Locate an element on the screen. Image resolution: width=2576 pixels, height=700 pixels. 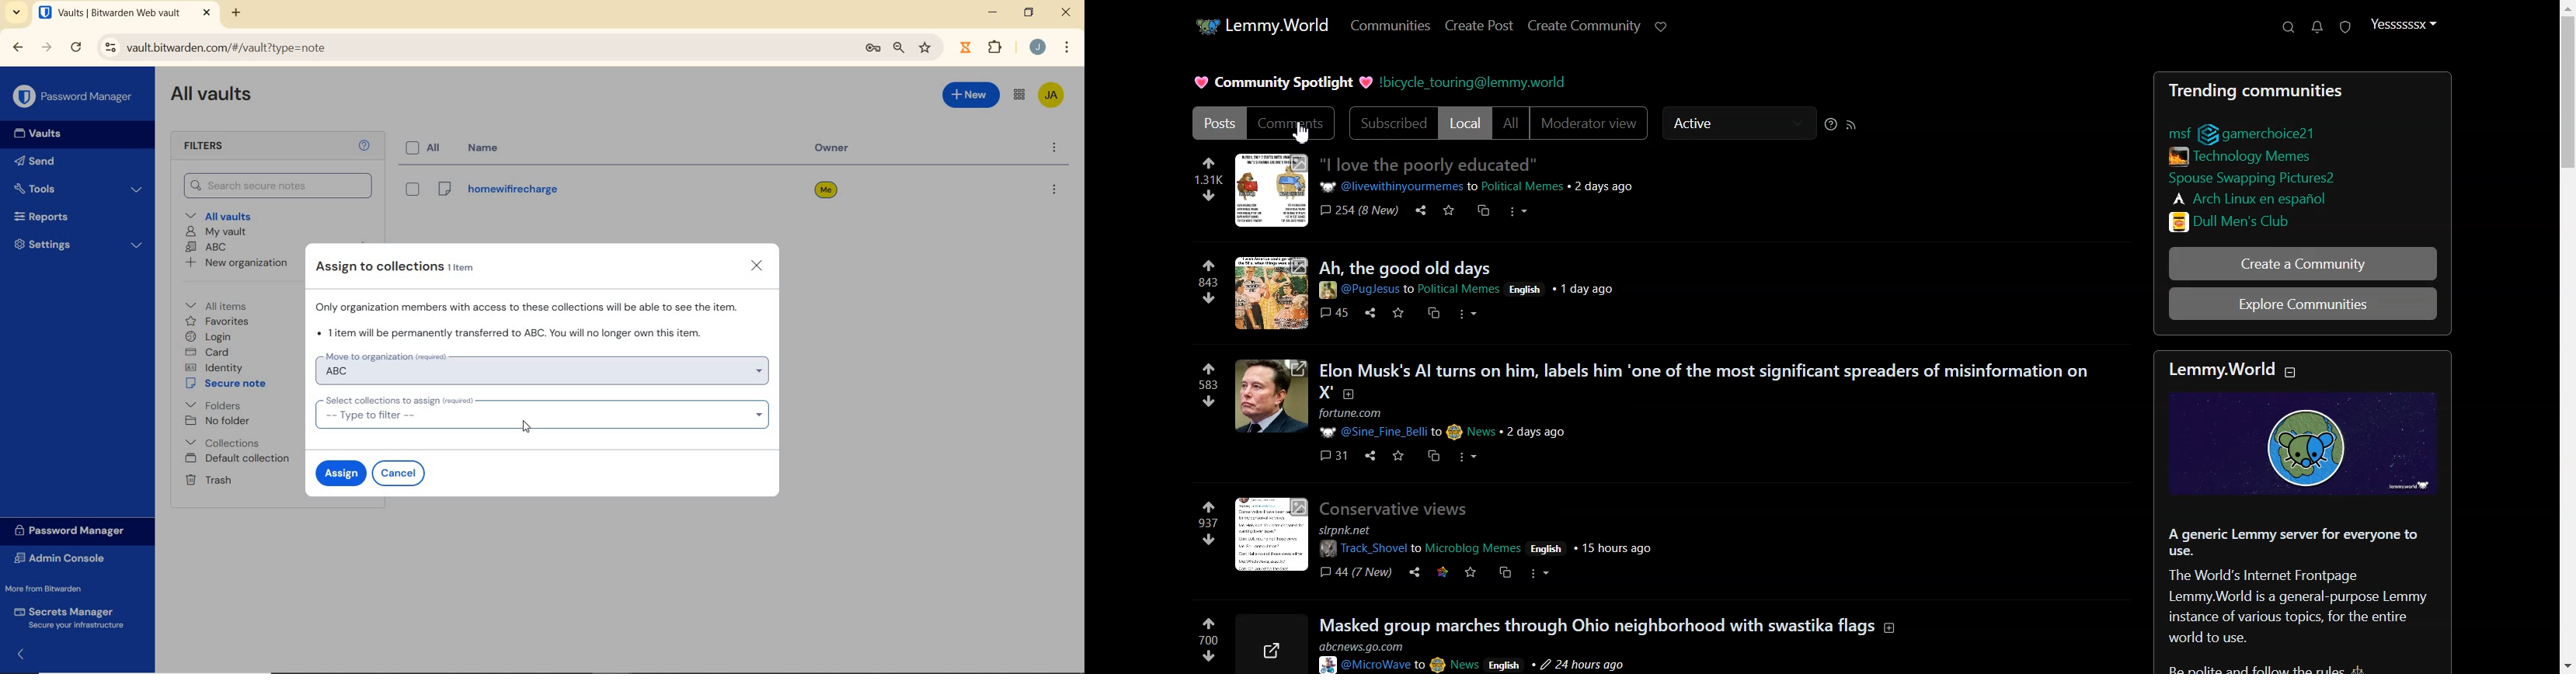
Password Manager is located at coordinates (74, 97).